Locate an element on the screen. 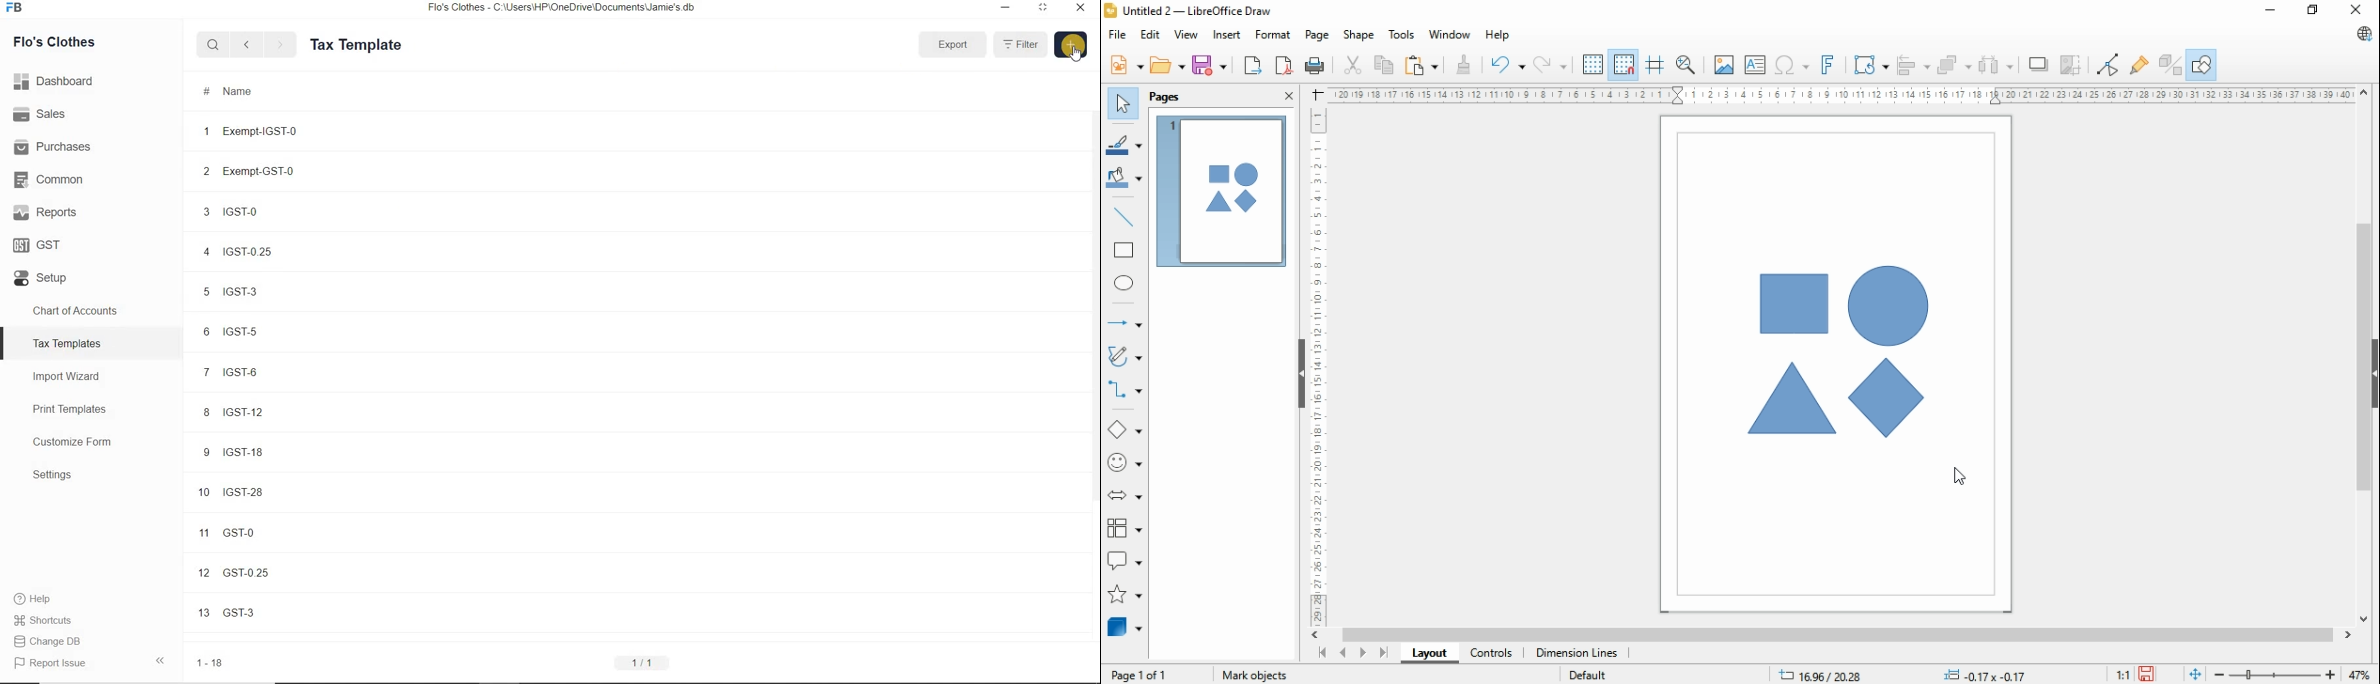 The image size is (2380, 700). clone formattings is located at coordinates (1463, 65).